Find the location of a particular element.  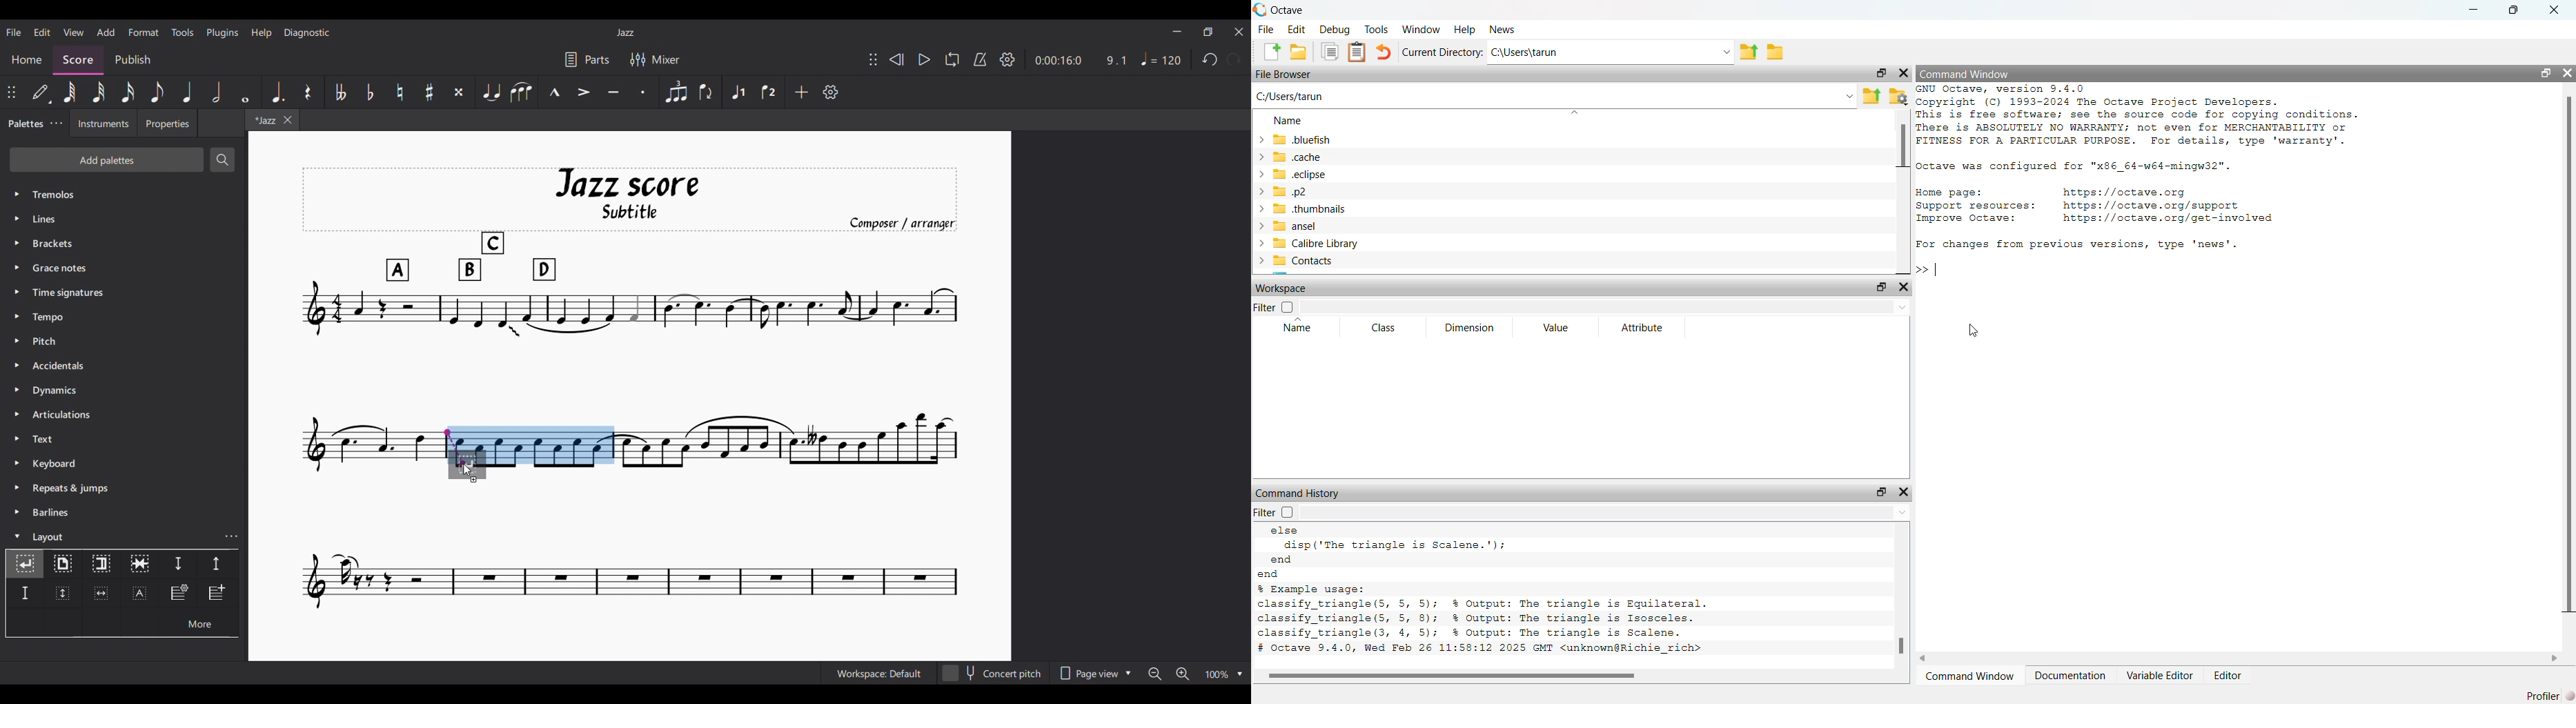

Page break is located at coordinates (63, 565).